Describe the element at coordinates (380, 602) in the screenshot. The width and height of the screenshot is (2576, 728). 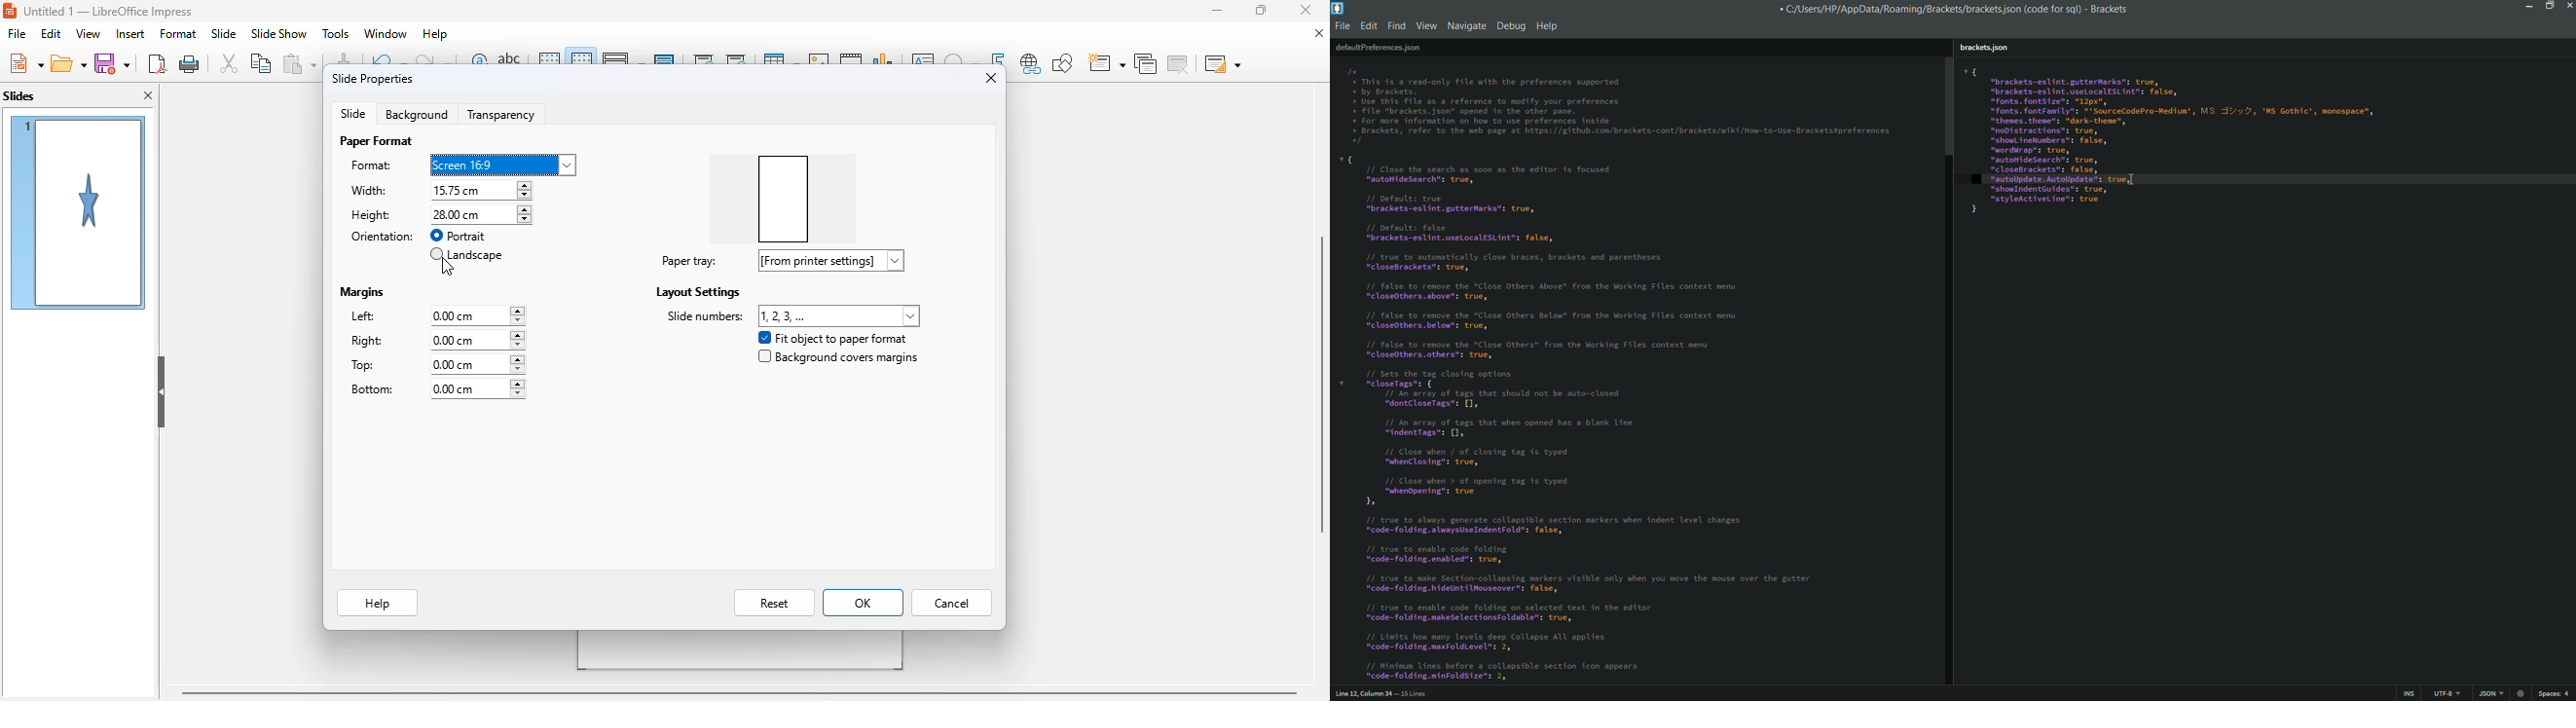
I see `help` at that location.